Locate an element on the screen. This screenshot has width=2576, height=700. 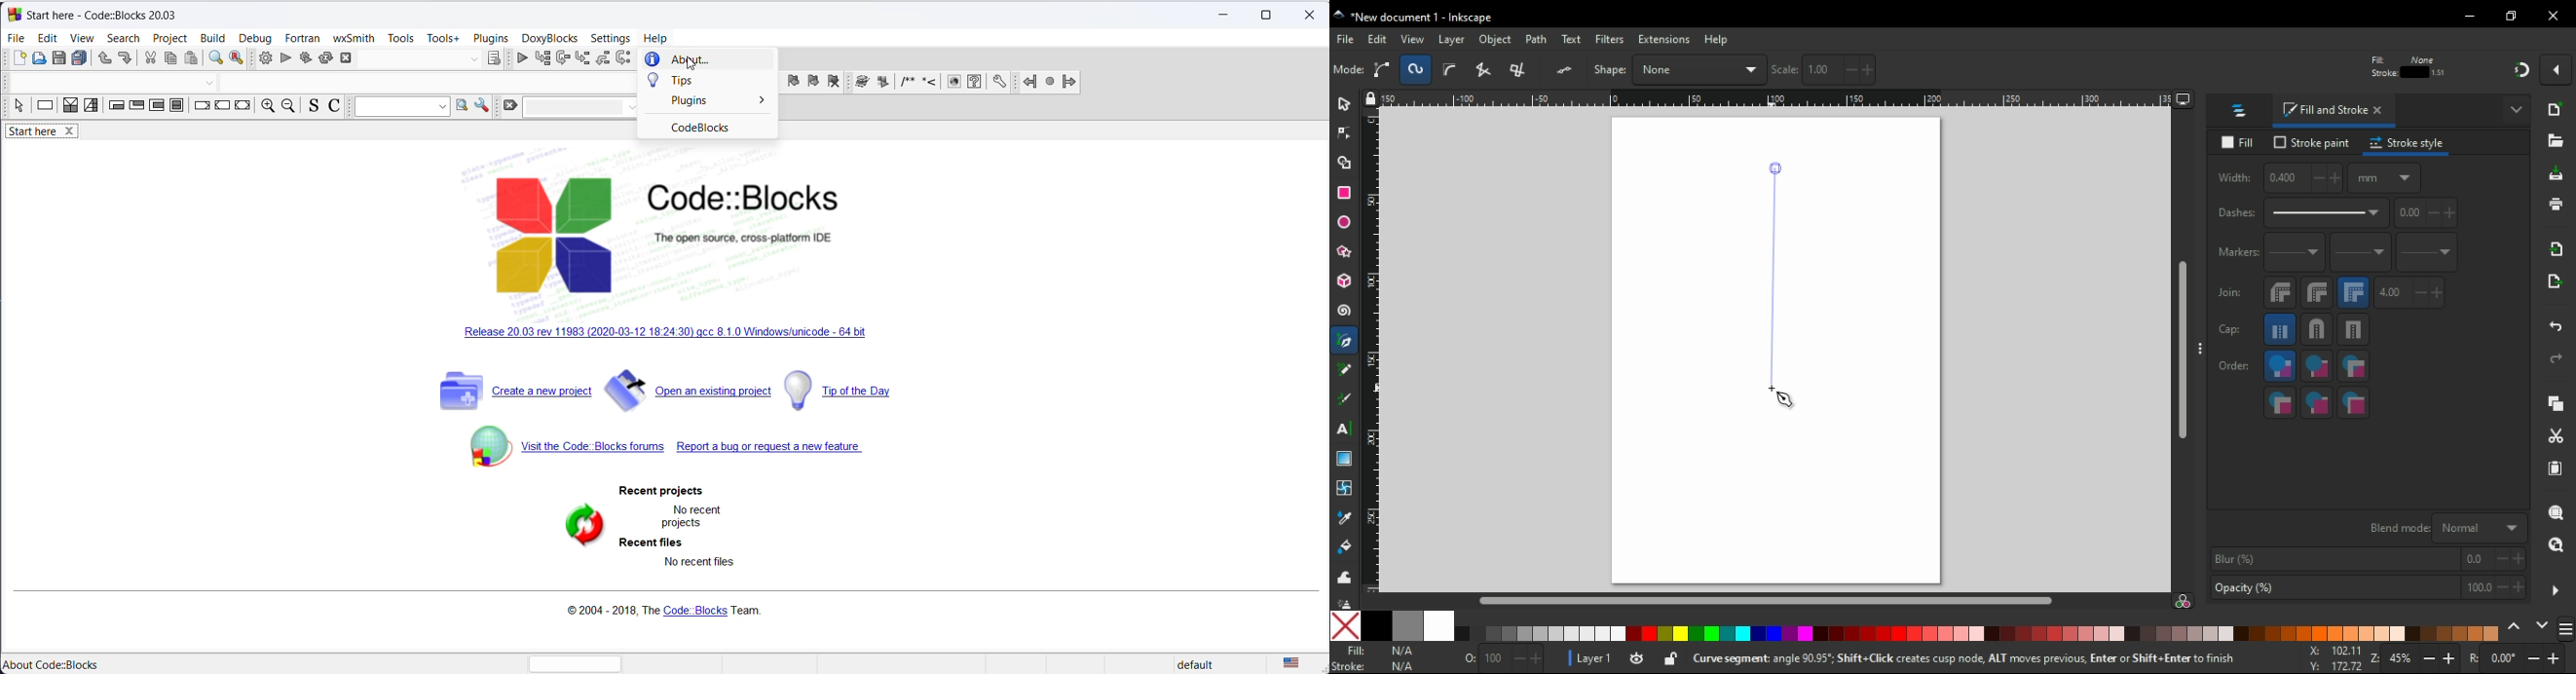
ellipse/arc tool is located at coordinates (1347, 223).